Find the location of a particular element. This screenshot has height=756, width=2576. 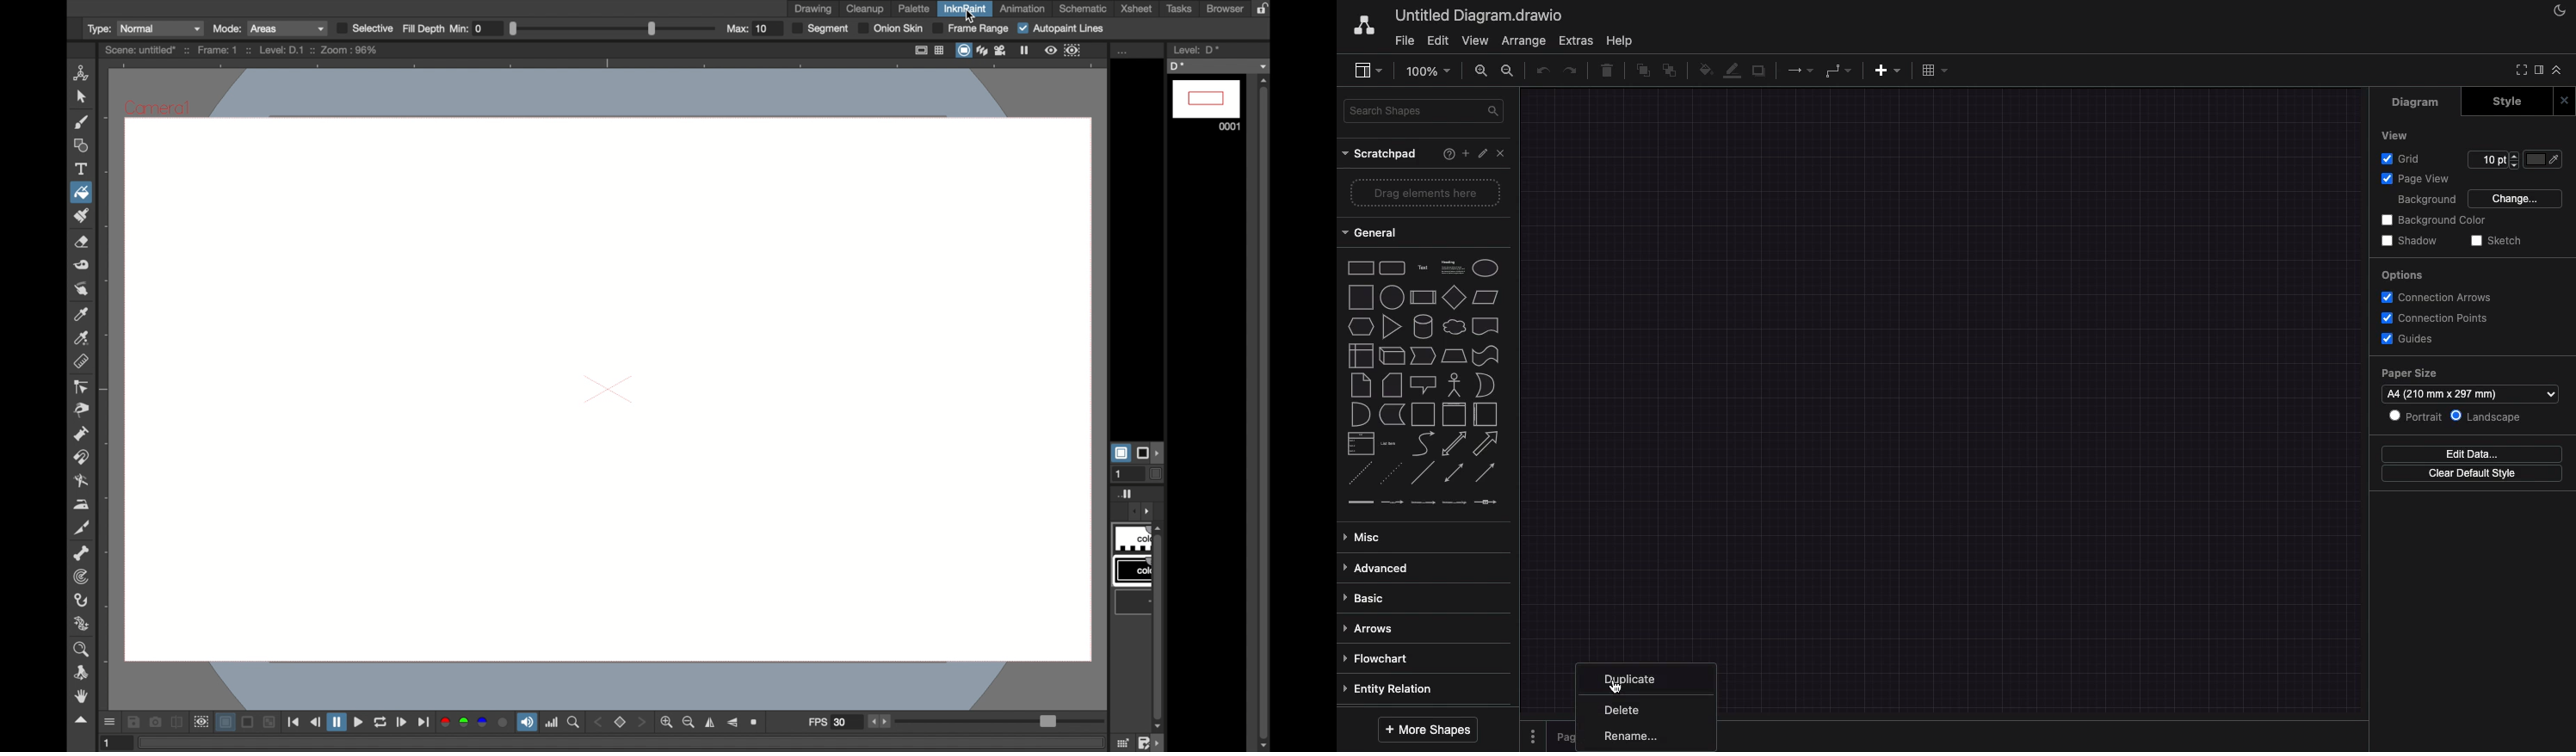

portrait is located at coordinates (2413, 417).